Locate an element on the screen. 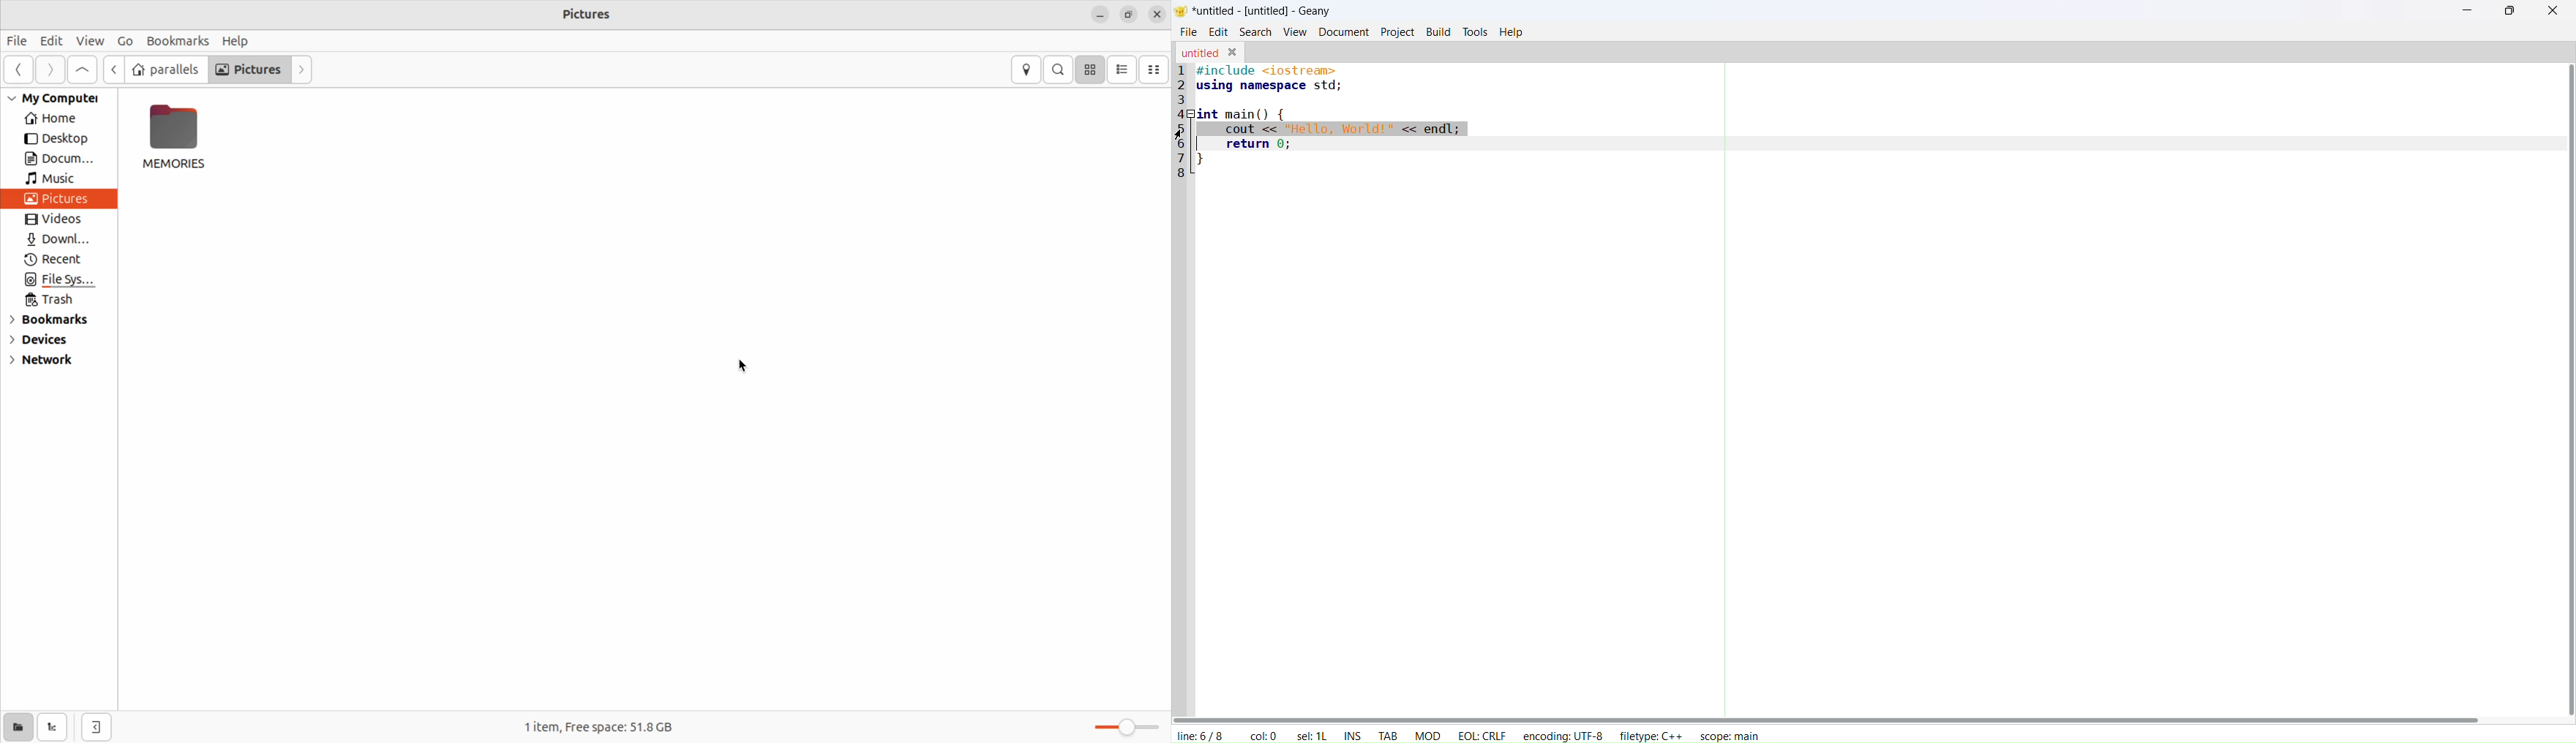 This screenshot has height=756, width=2576. 1 item, Free space: 51.8 GB is located at coordinates (597, 724).